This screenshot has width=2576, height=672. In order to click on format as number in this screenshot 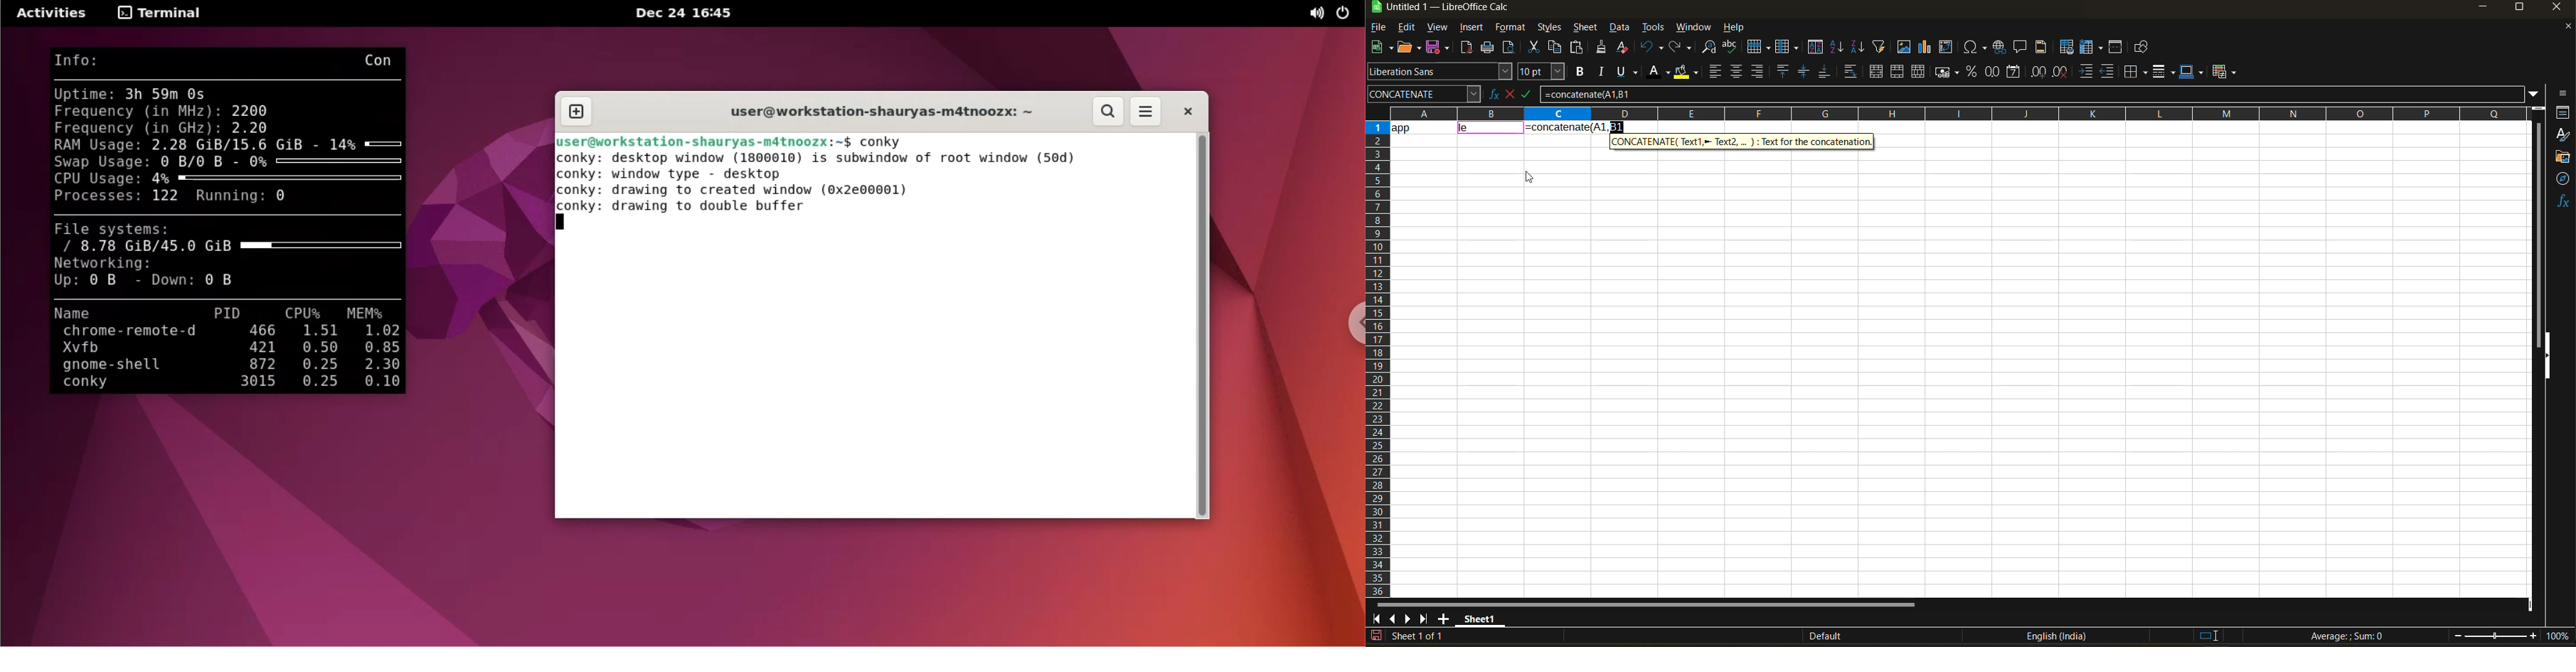, I will do `click(1996, 73)`.